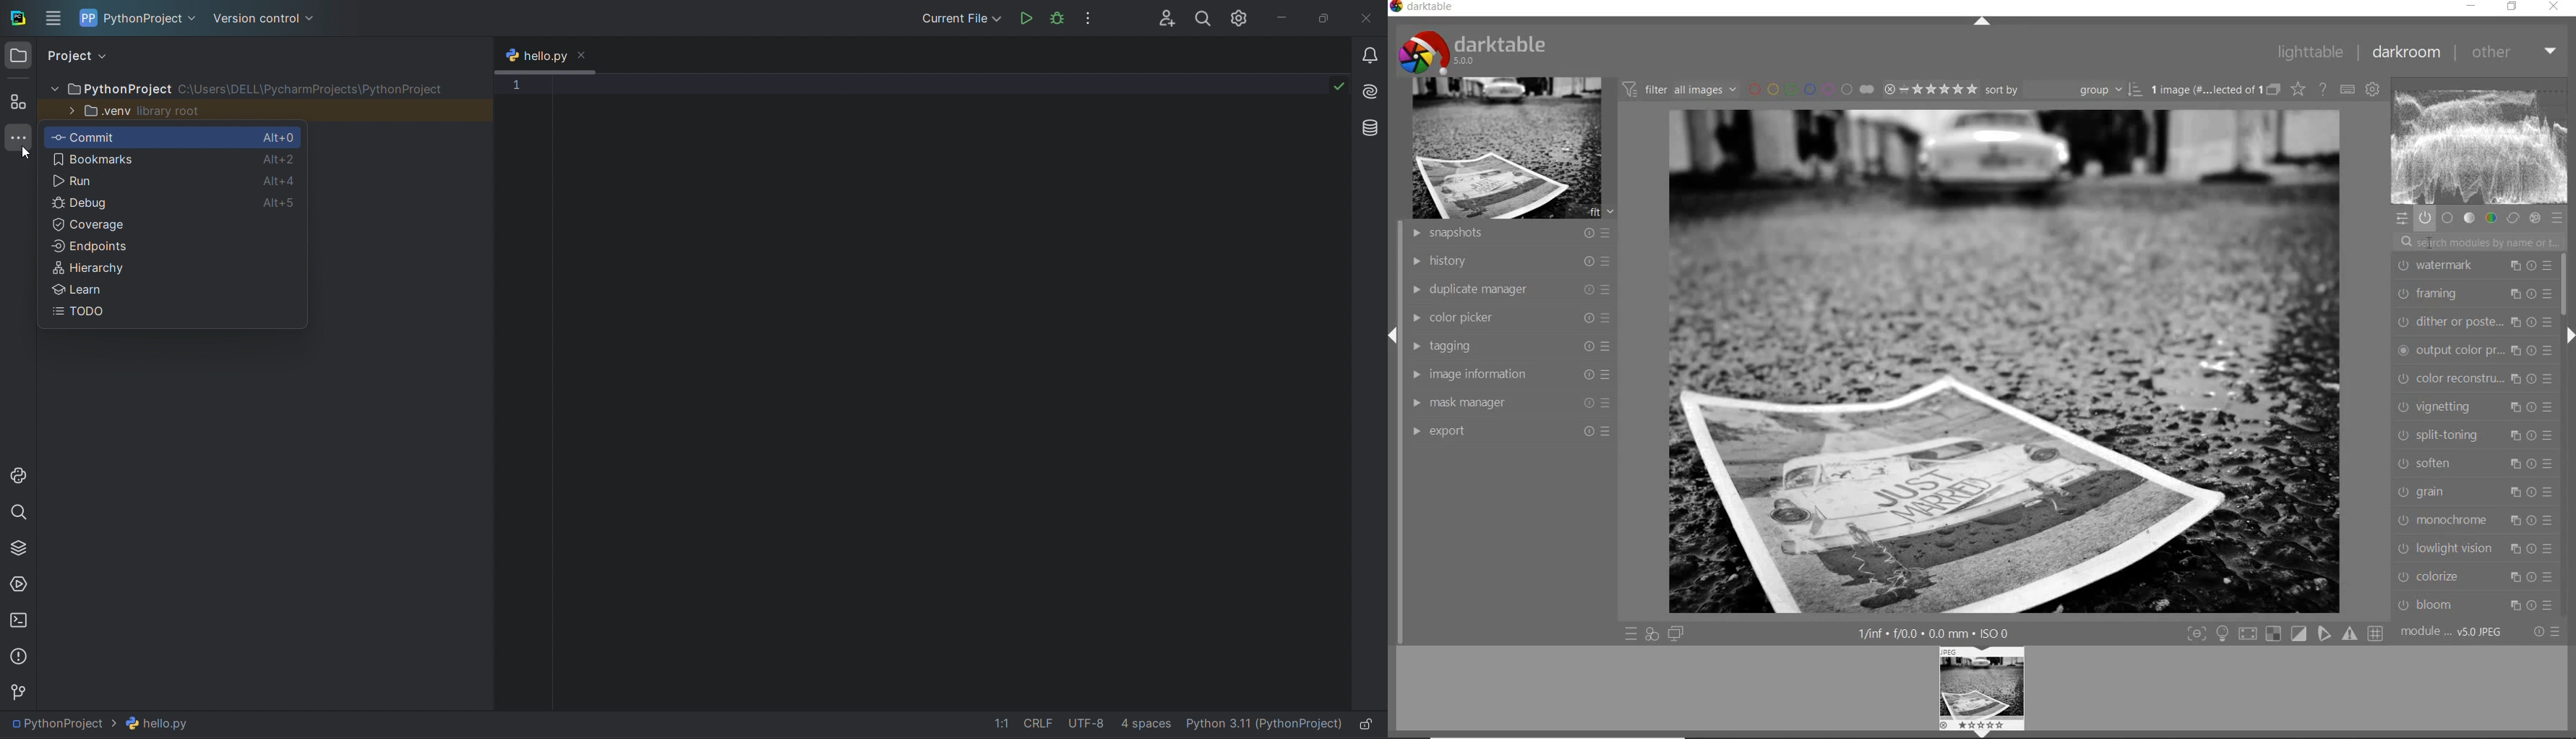 The width and height of the screenshot is (2576, 756). Describe the element at coordinates (1425, 7) in the screenshot. I see `darktable` at that location.